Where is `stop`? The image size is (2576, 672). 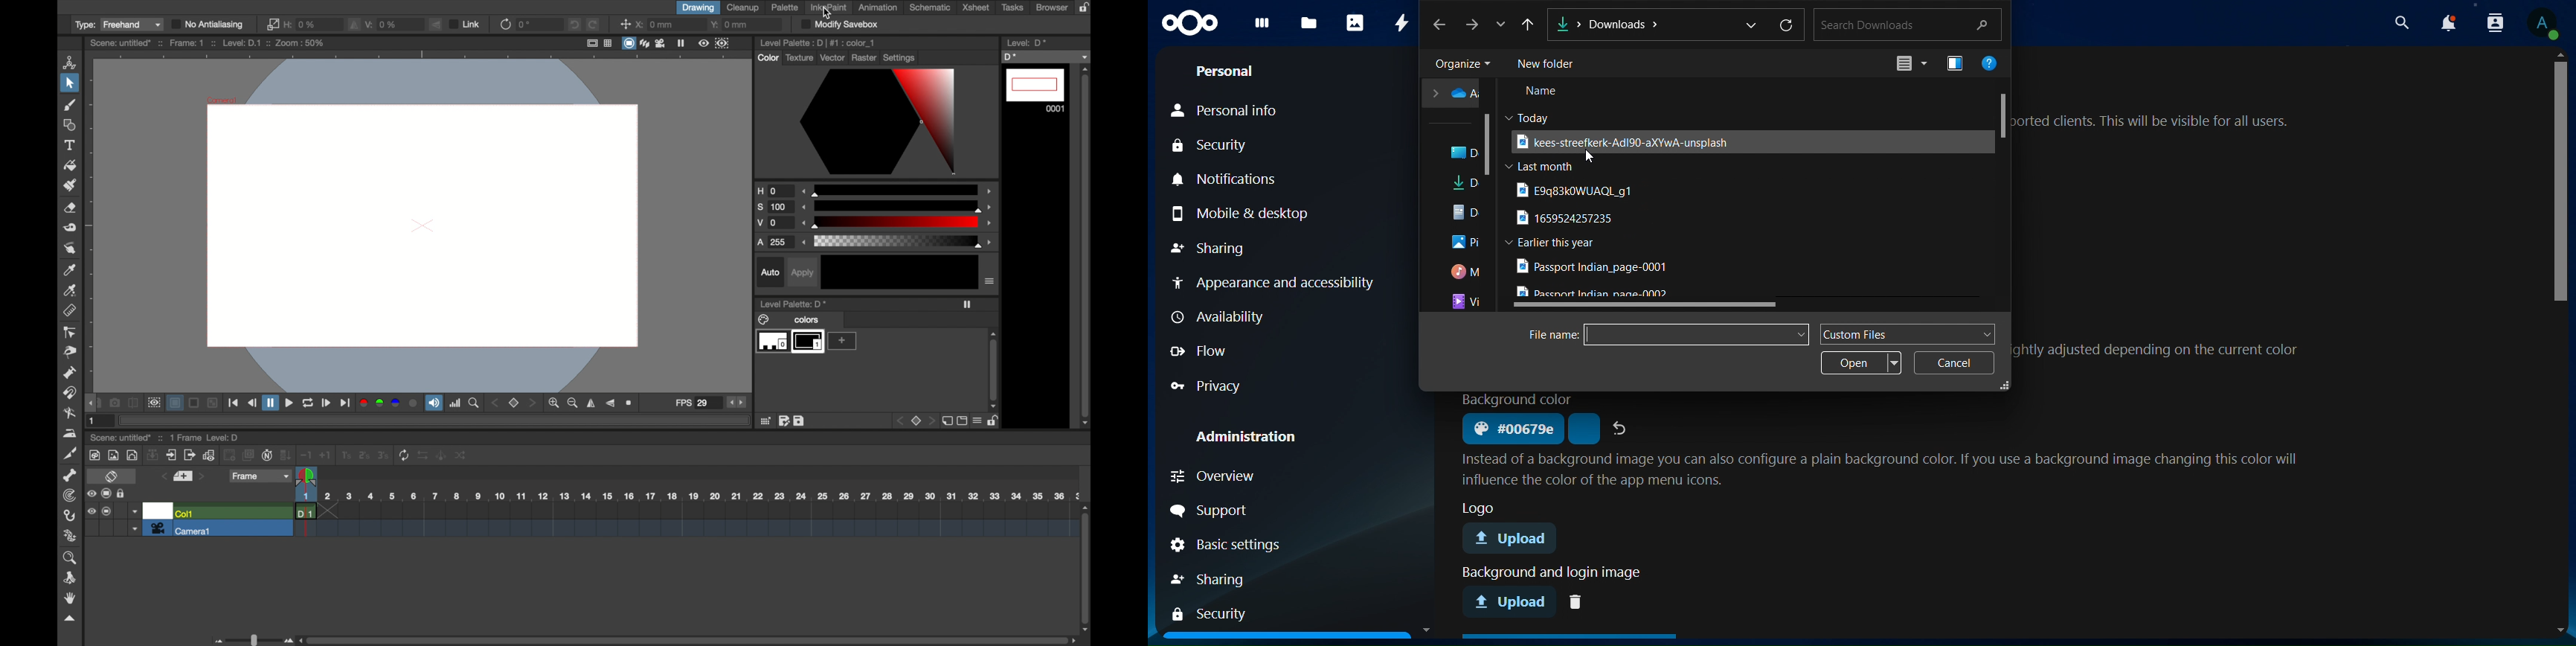
stop is located at coordinates (514, 403).